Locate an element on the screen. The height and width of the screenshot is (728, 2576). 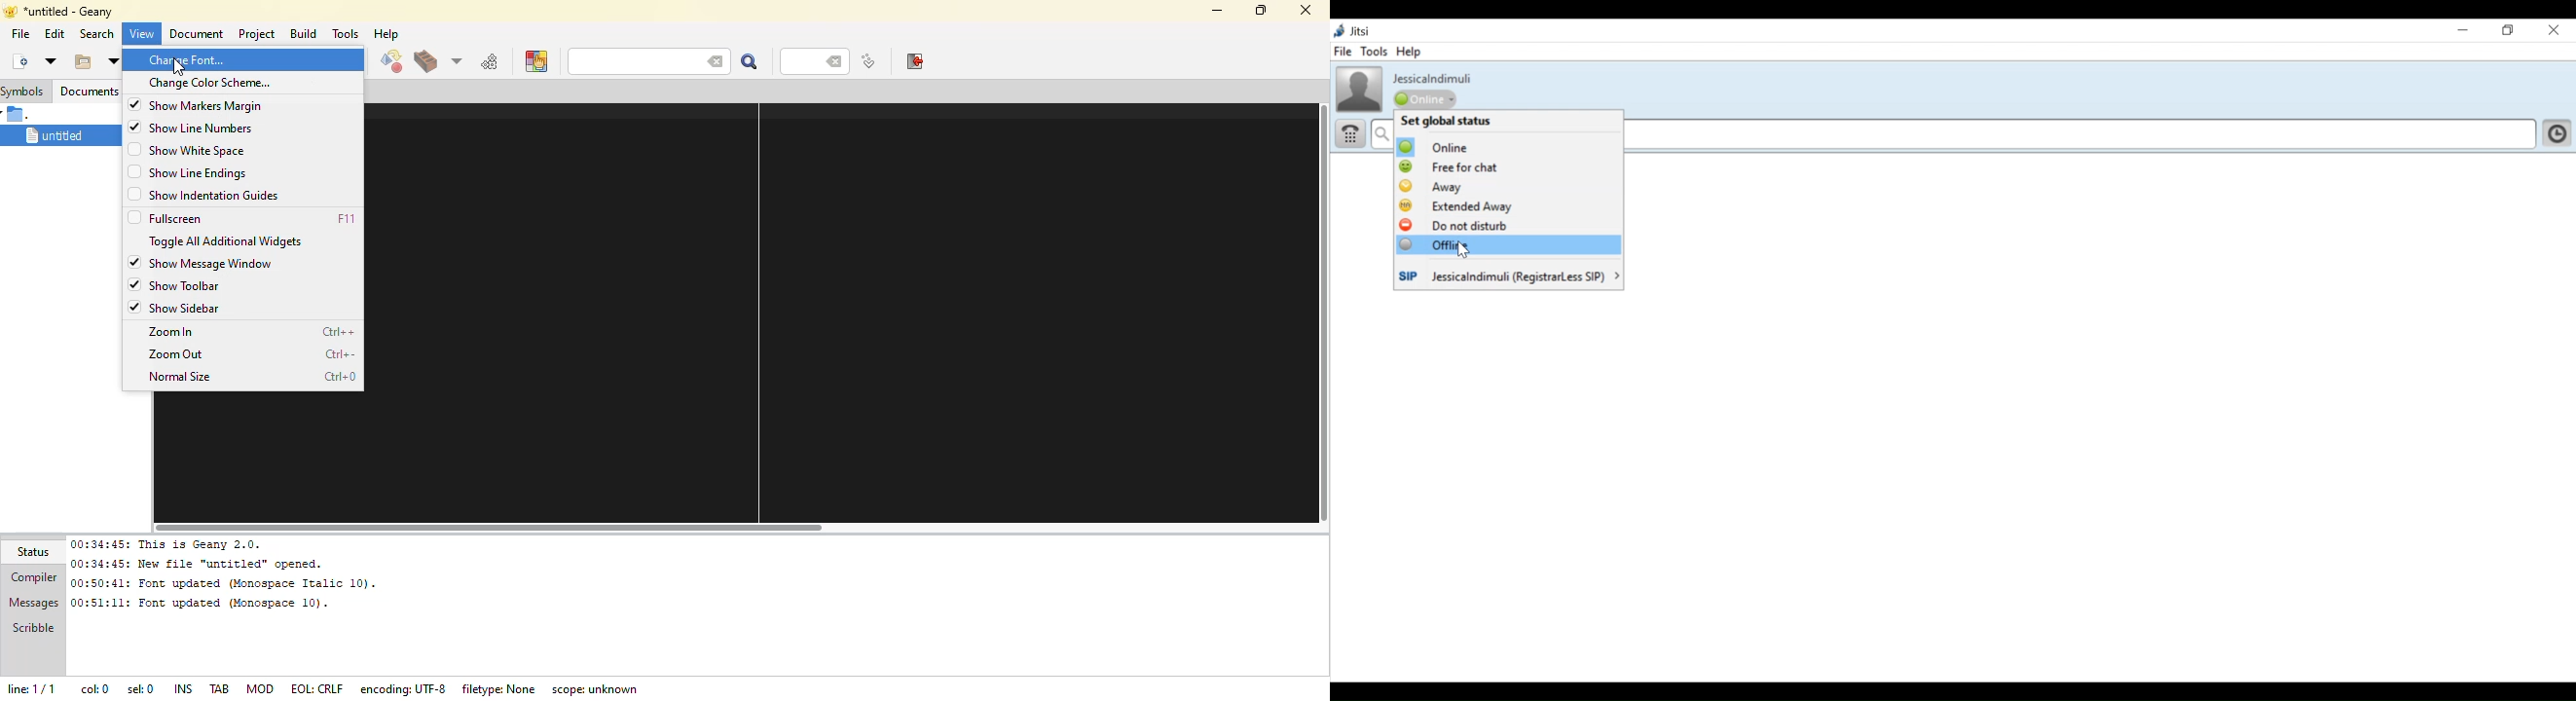
horizontal scroll bar is located at coordinates (504, 525).